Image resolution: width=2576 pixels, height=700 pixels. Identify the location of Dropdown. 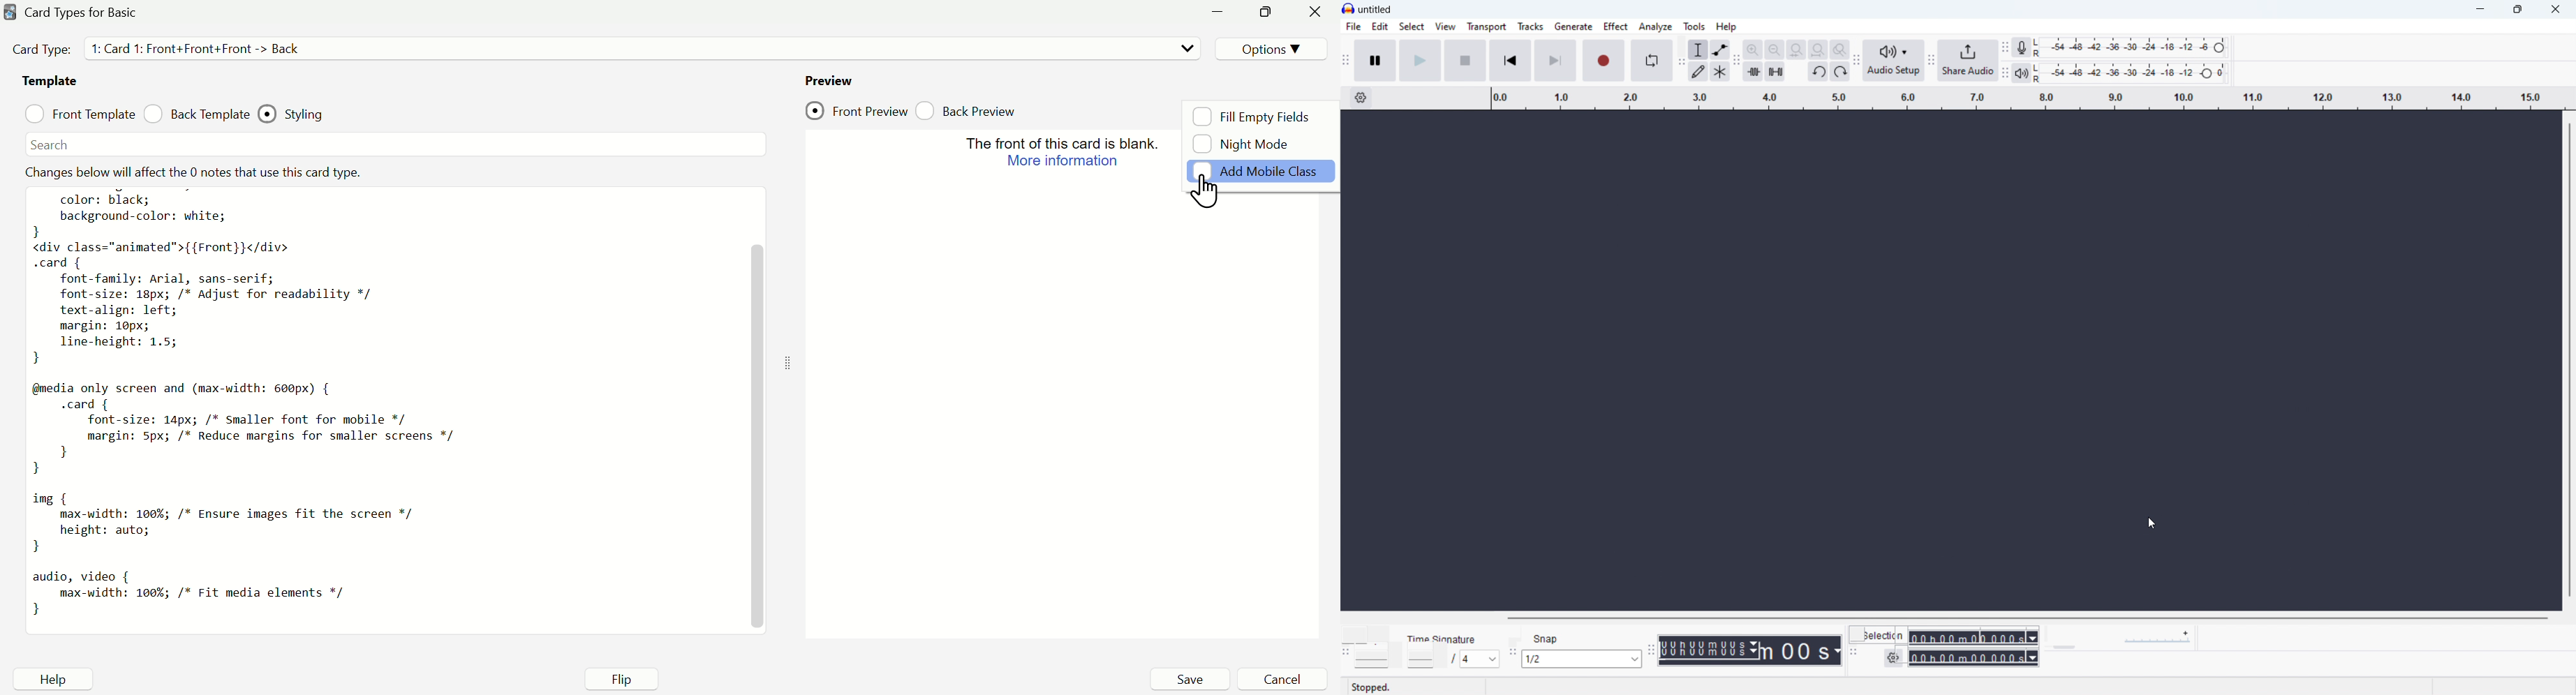
(1185, 48).